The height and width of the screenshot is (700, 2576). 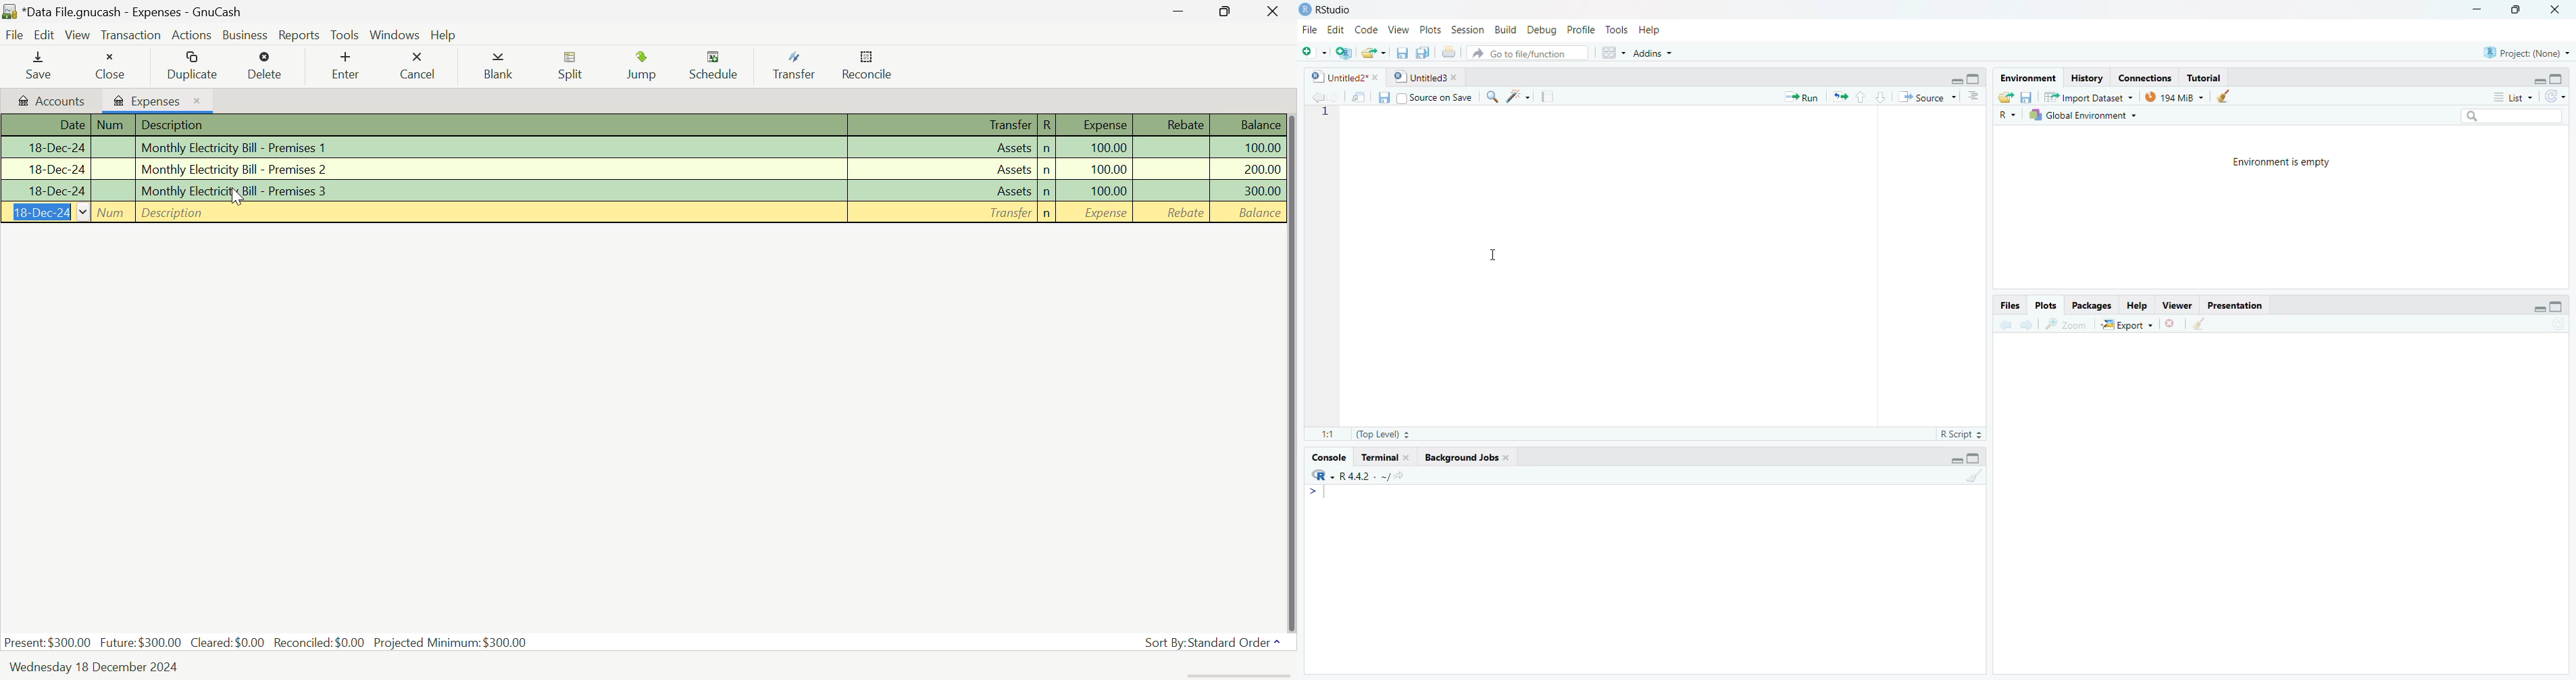 I want to click on move back, so click(x=1316, y=97).